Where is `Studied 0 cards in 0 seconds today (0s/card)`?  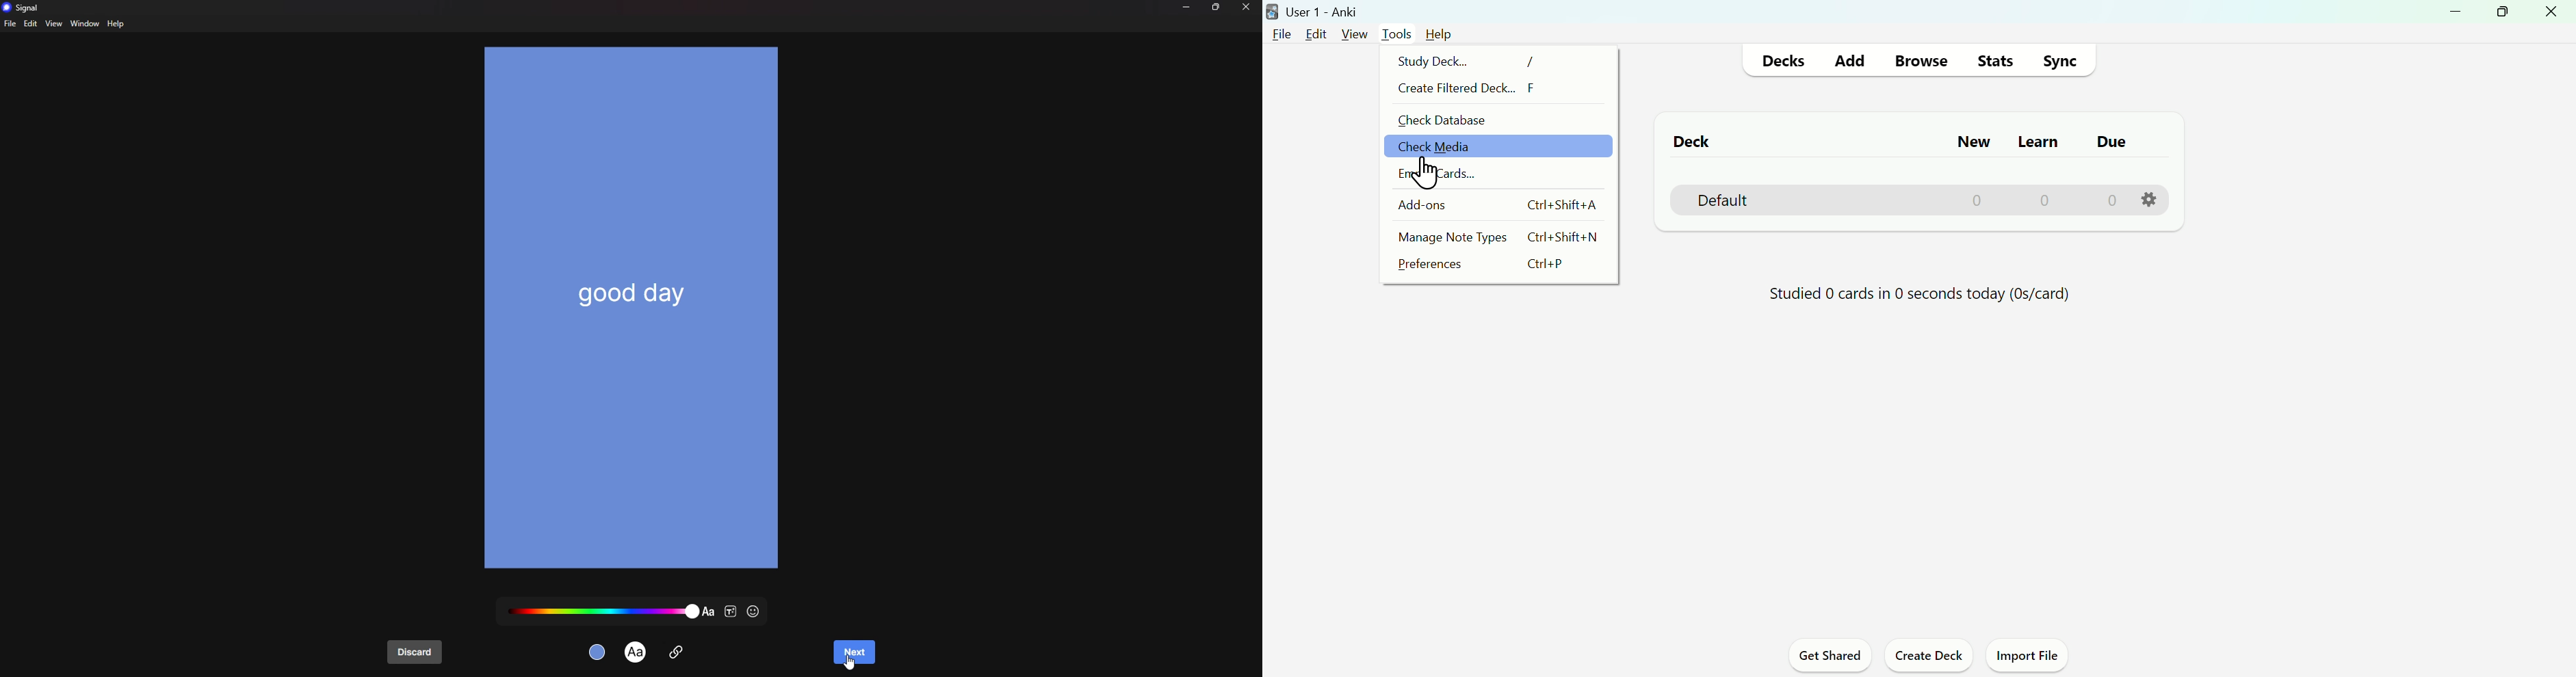
Studied 0 cards in 0 seconds today (0s/card) is located at coordinates (1920, 294).